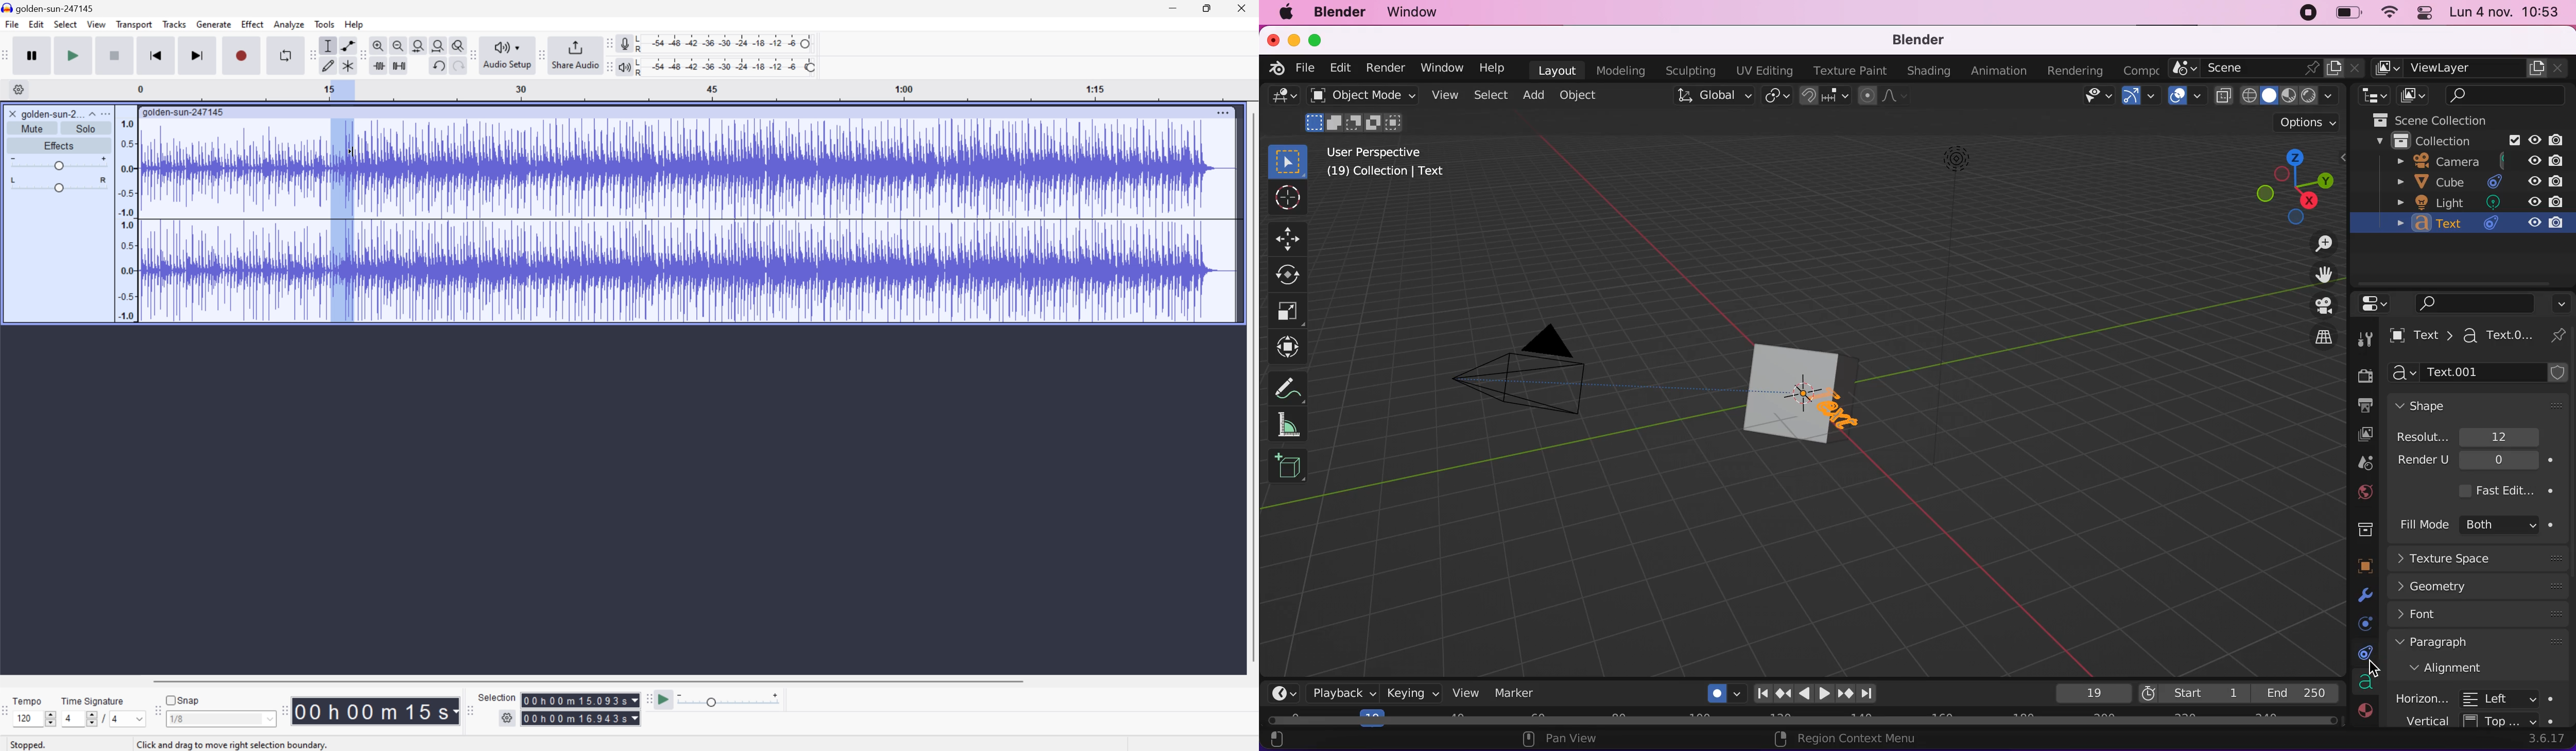  I want to click on constraints, so click(2363, 655).